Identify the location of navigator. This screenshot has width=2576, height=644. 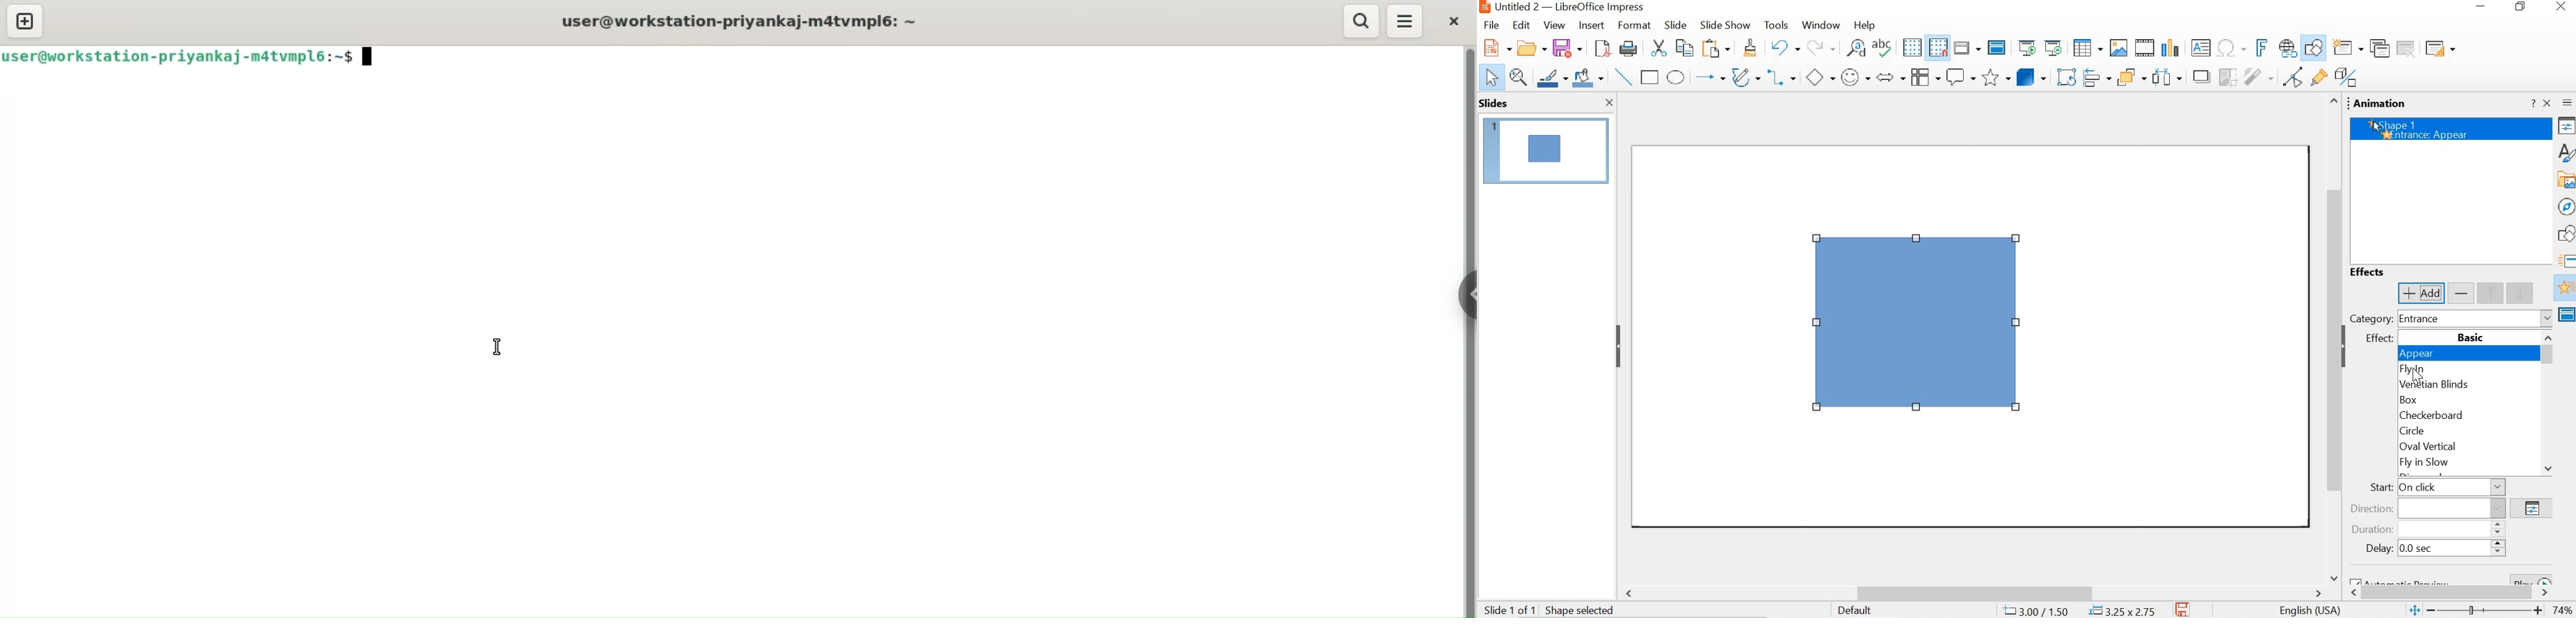
(2567, 205).